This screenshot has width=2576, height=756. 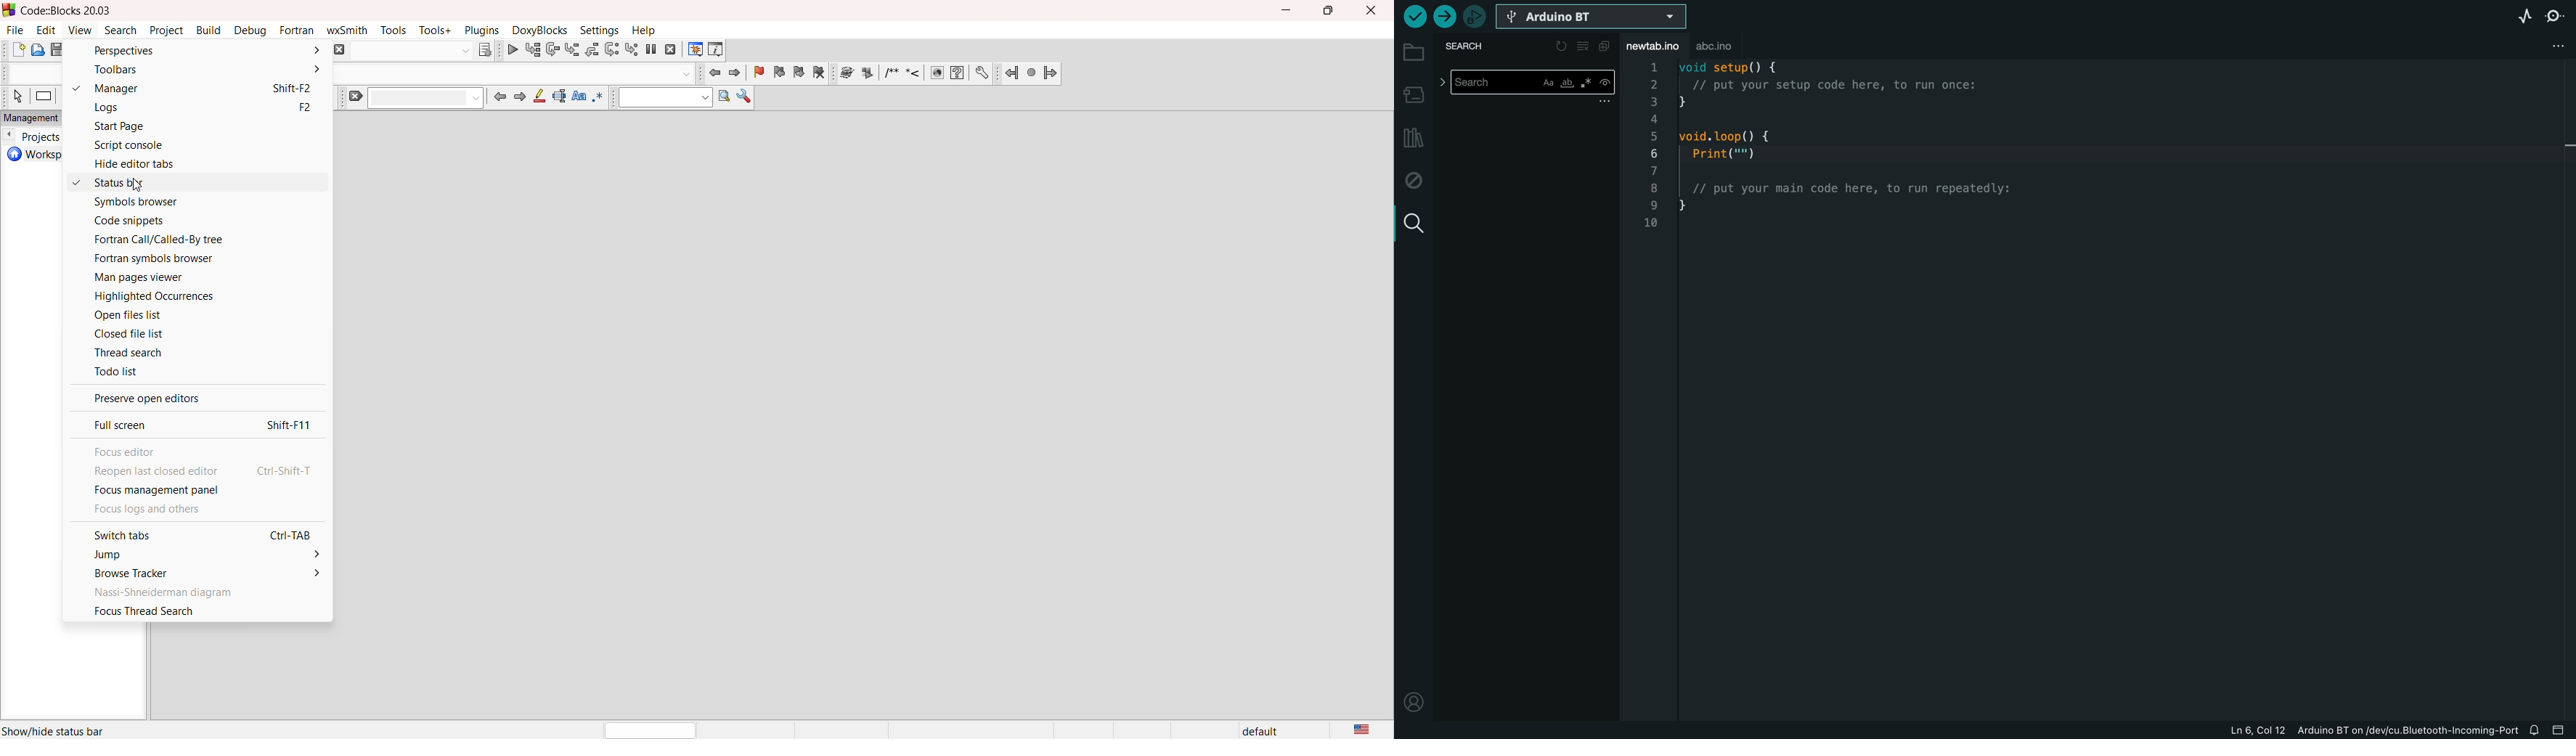 What do you see at coordinates (913, 73) in the screenshot?
I see `Insert line` at bounding box center [913, 73].